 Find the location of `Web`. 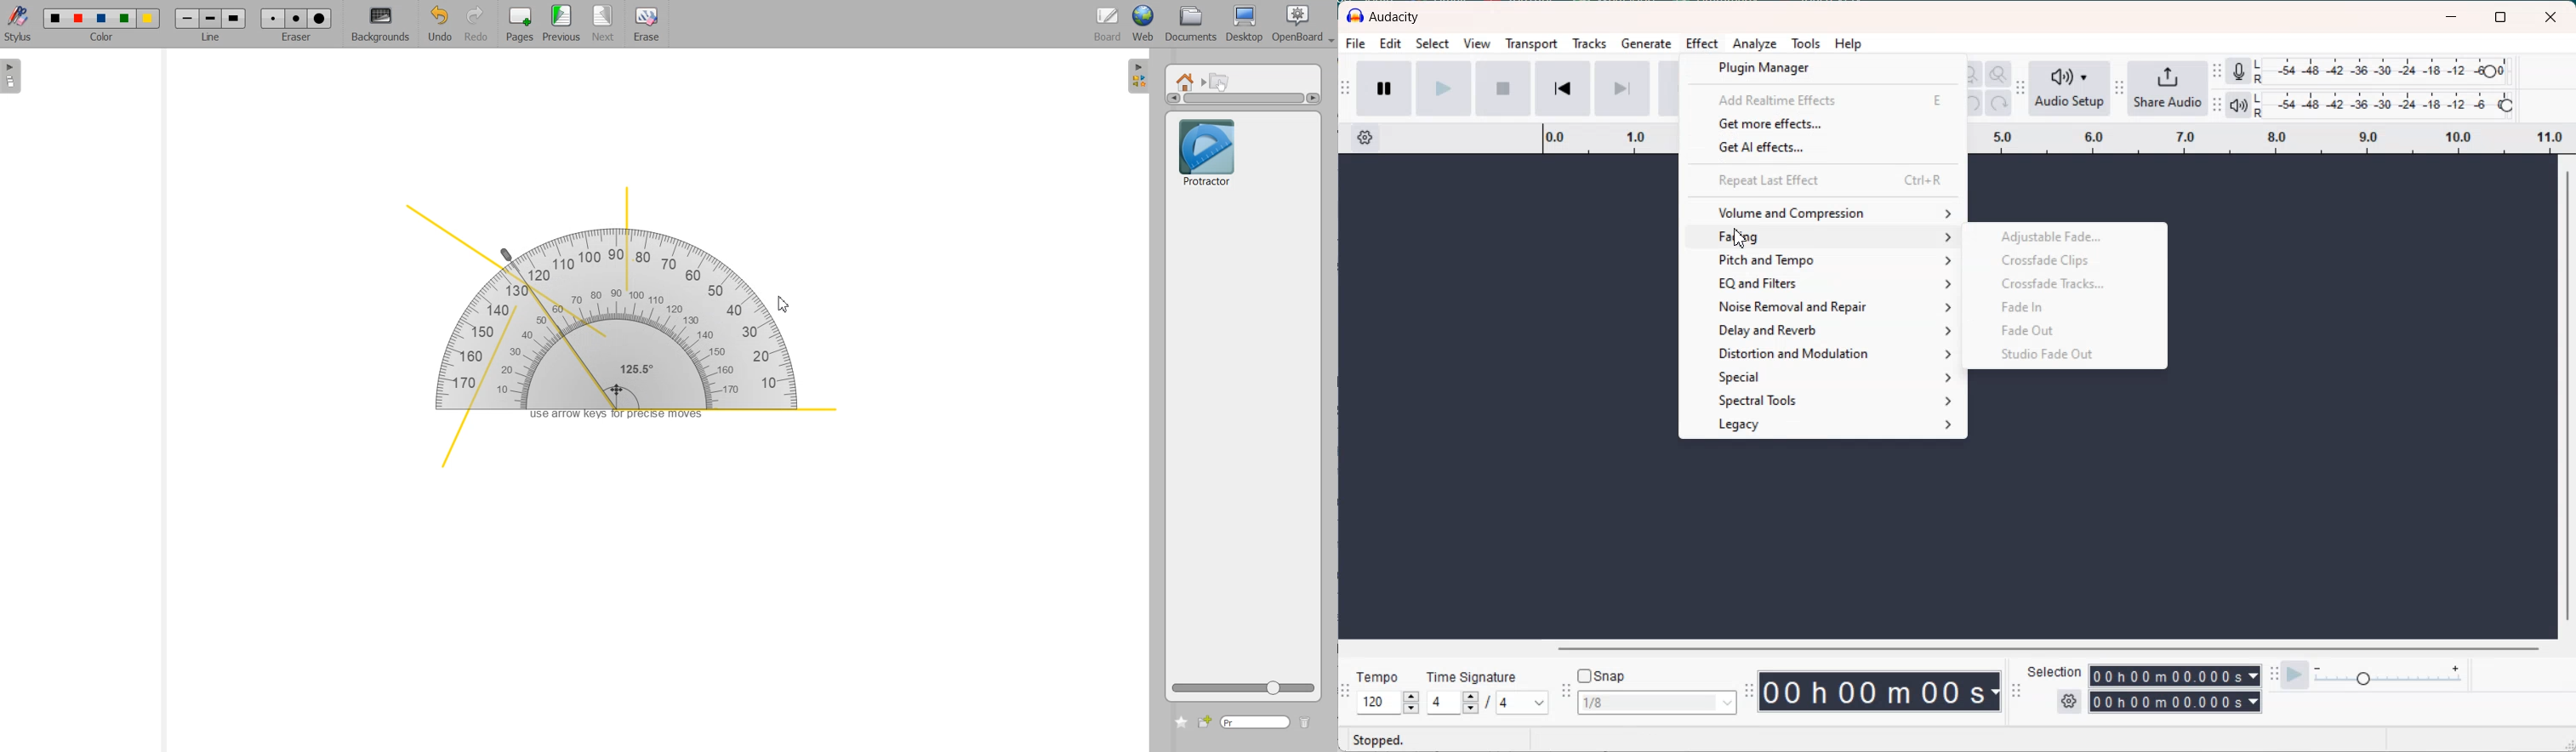

Web is located at coordinates (1144, 24).